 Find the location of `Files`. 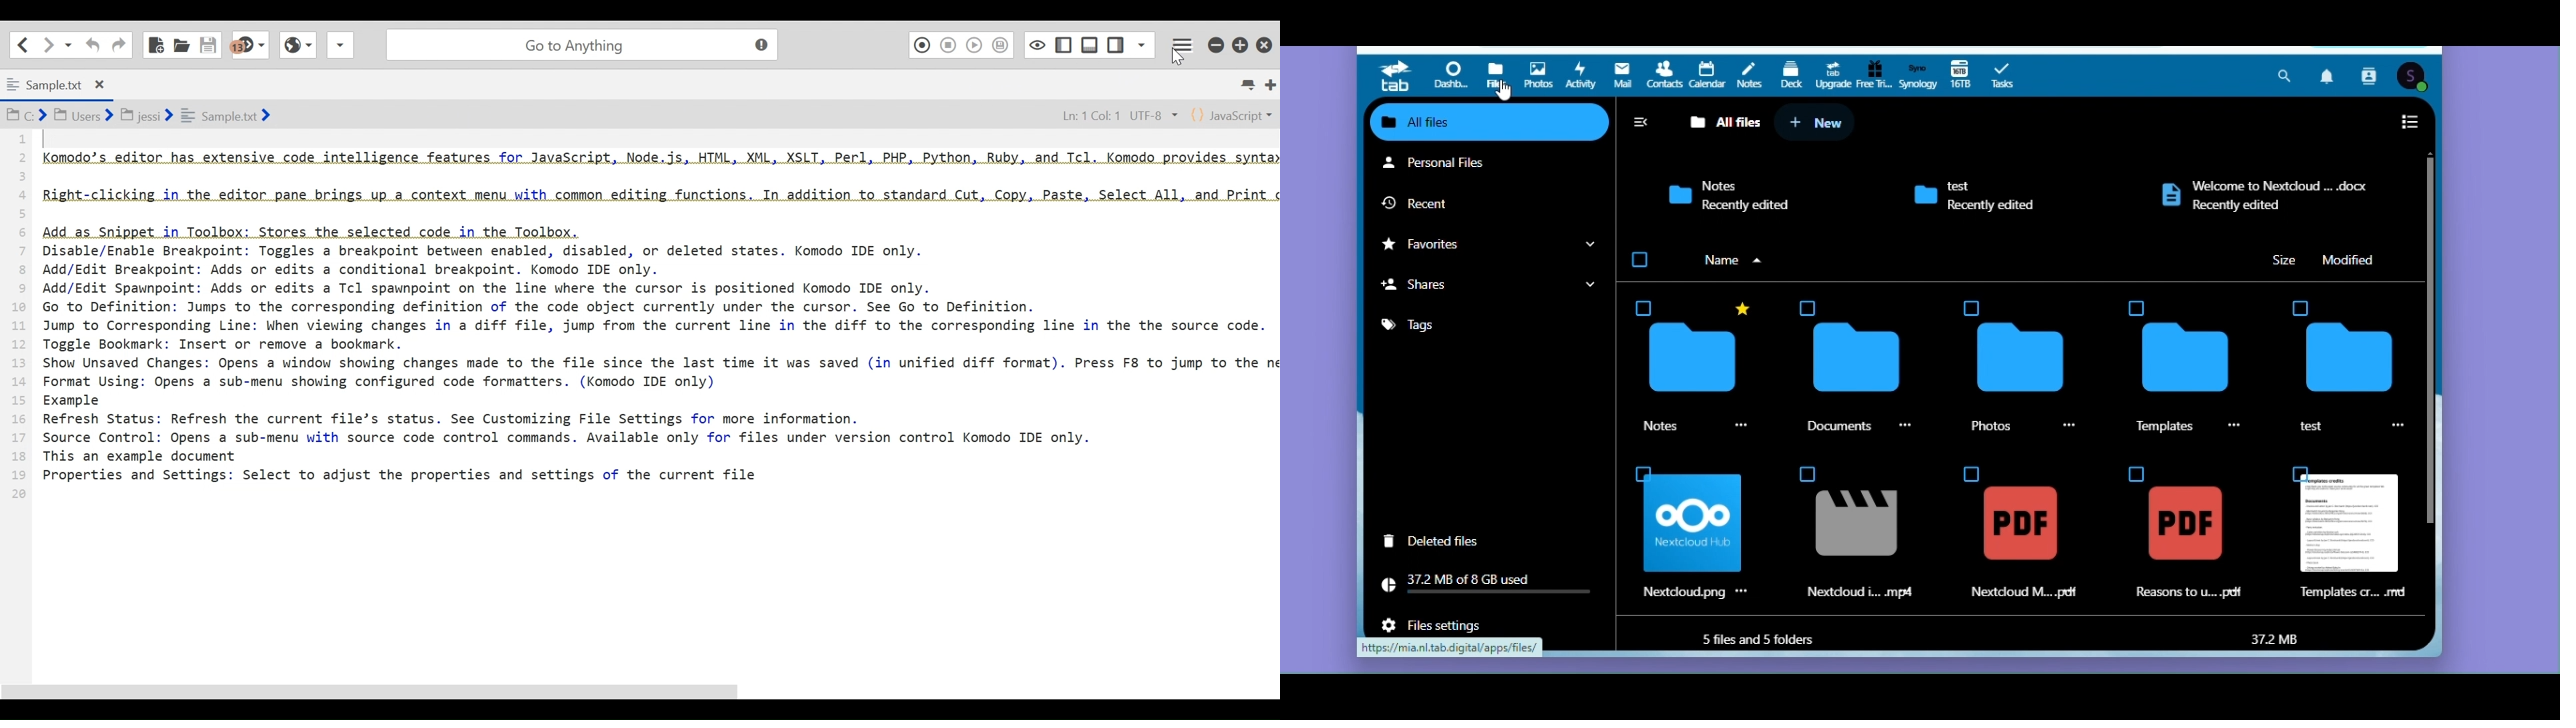

Files is located at coordinates (1493, 76).